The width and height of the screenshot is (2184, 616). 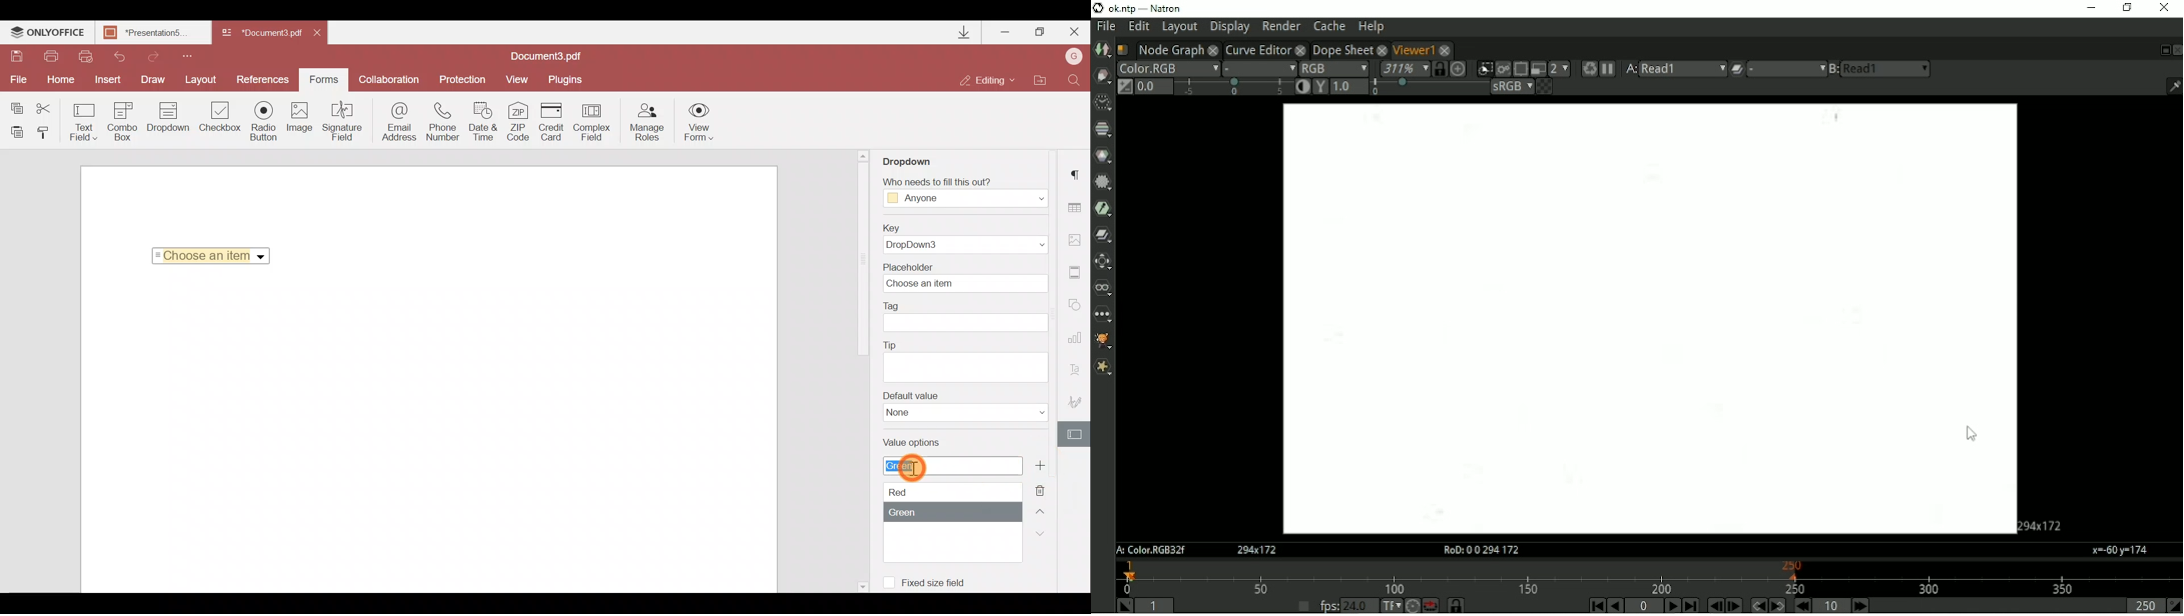 I want to click on close, so click(x=1301, y=50).